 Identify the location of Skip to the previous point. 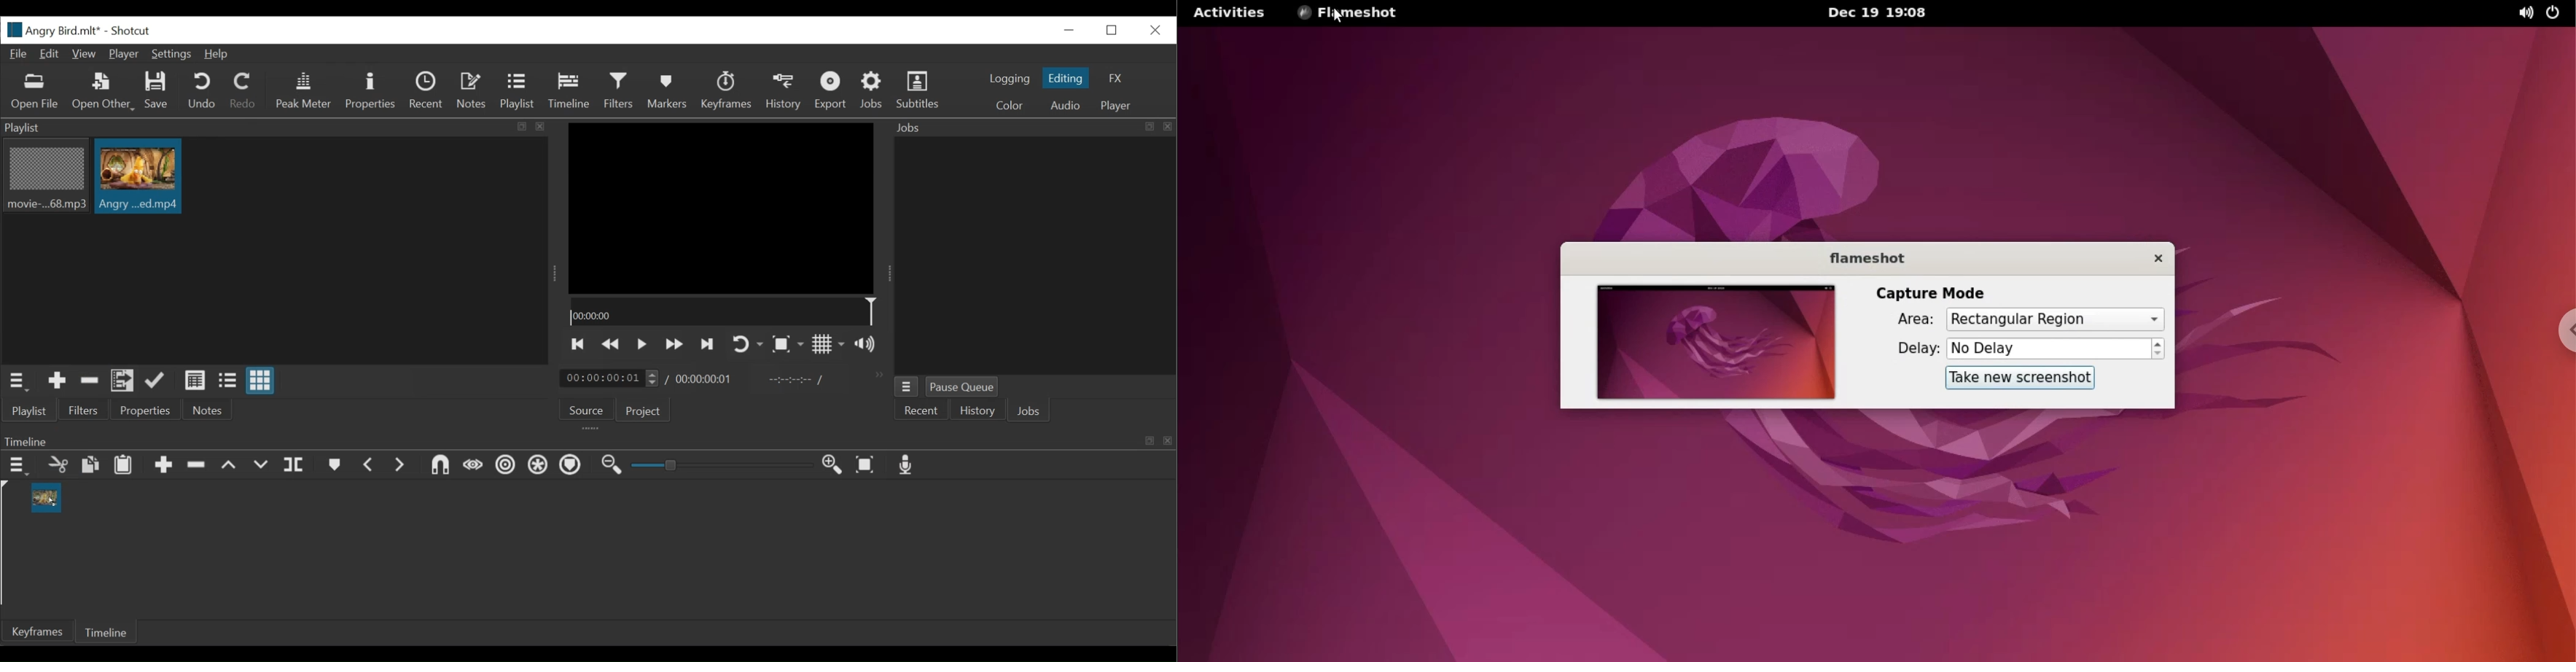
(578, 345).